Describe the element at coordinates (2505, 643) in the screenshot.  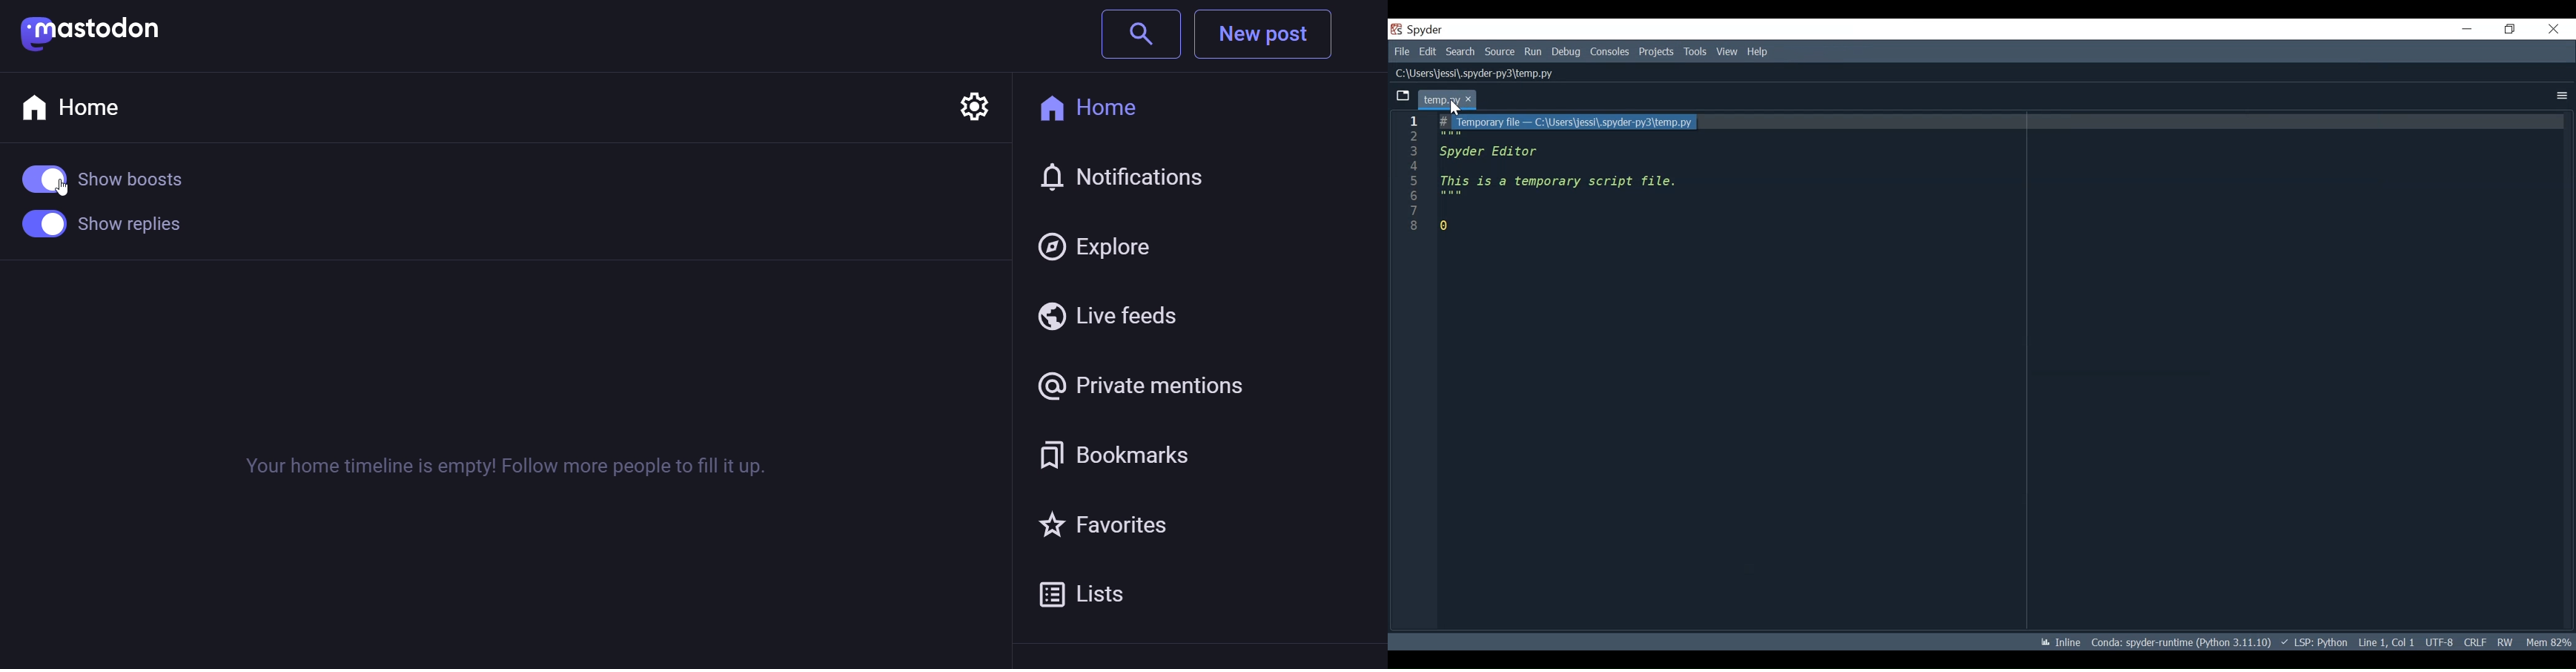
I see `File Permission` at that location.